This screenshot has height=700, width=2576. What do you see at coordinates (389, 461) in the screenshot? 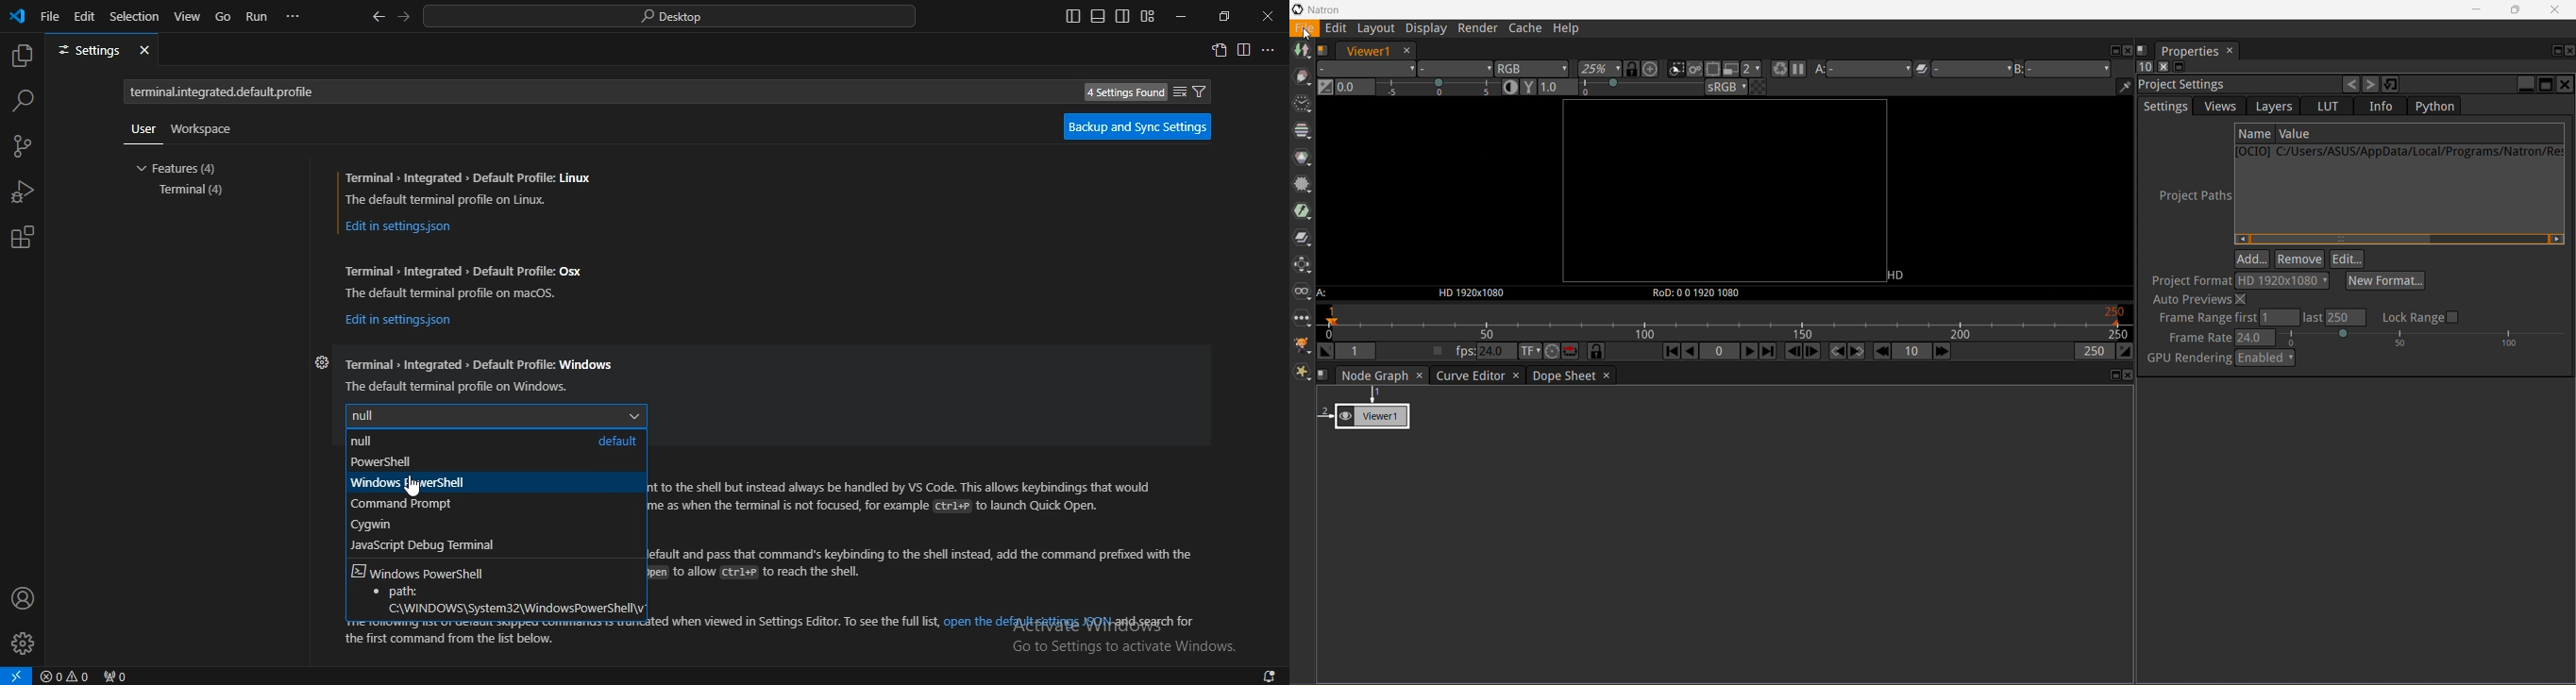
I see `powershell` at bounding box center [389, 461].